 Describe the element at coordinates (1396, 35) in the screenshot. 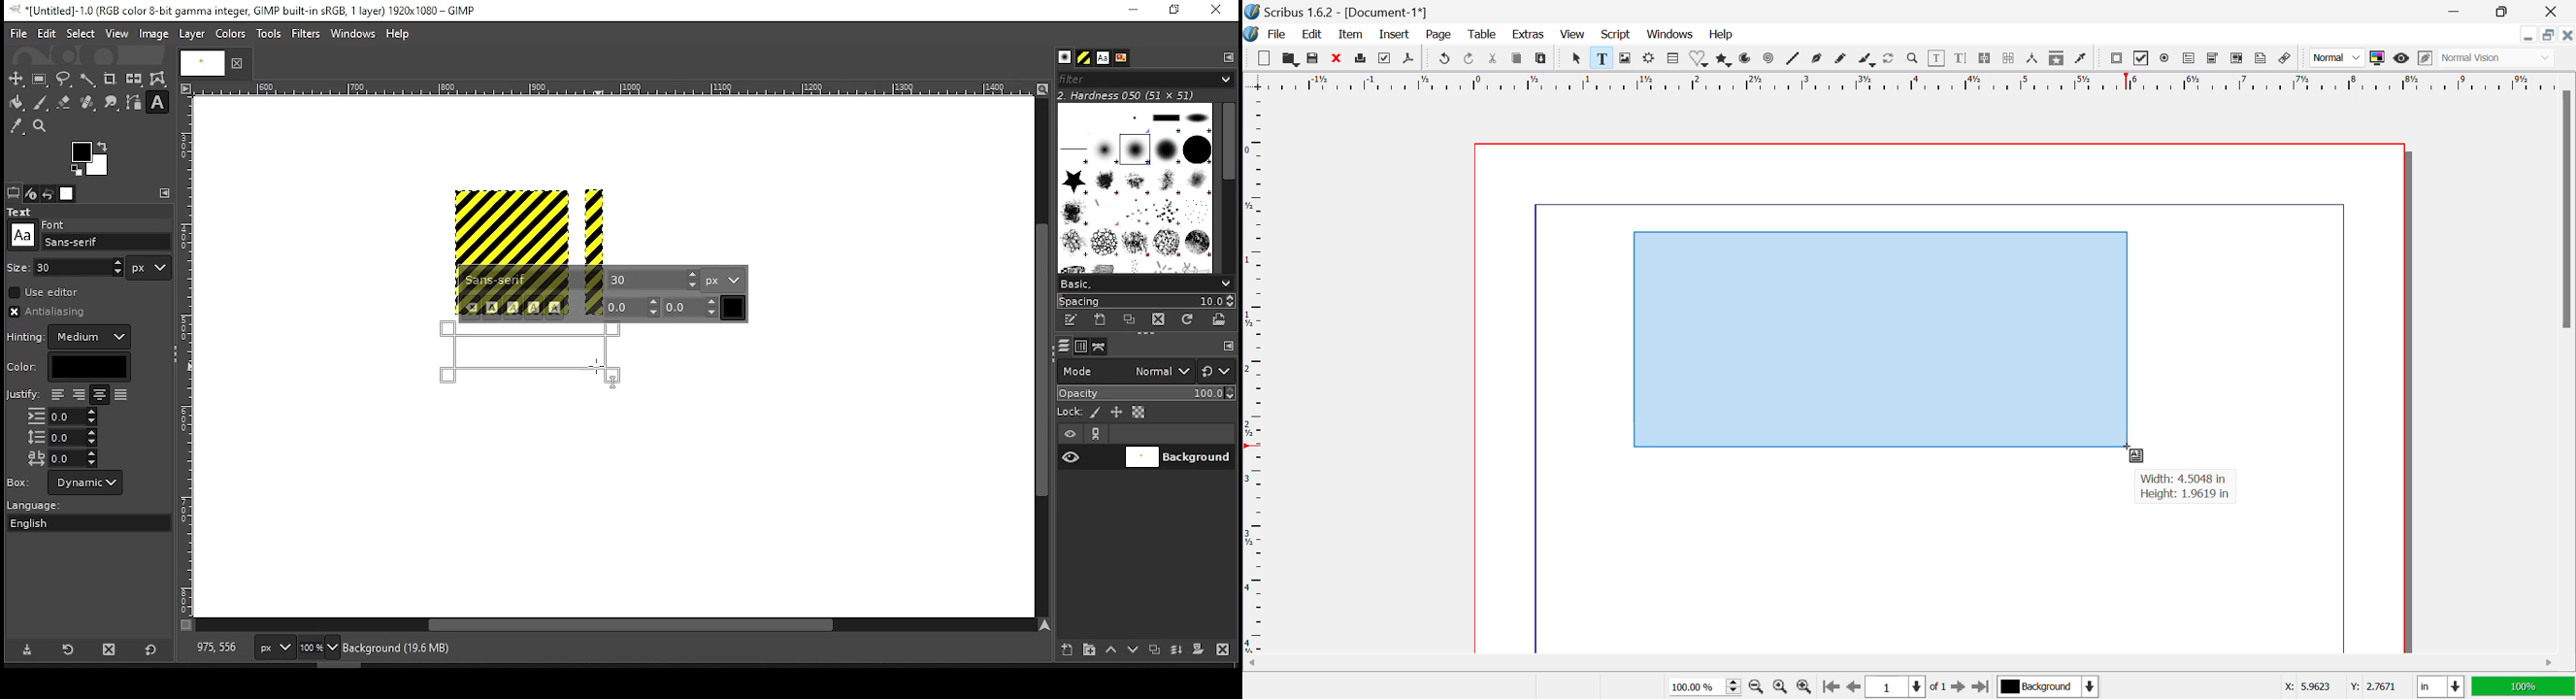

I see `Insert` at that location.